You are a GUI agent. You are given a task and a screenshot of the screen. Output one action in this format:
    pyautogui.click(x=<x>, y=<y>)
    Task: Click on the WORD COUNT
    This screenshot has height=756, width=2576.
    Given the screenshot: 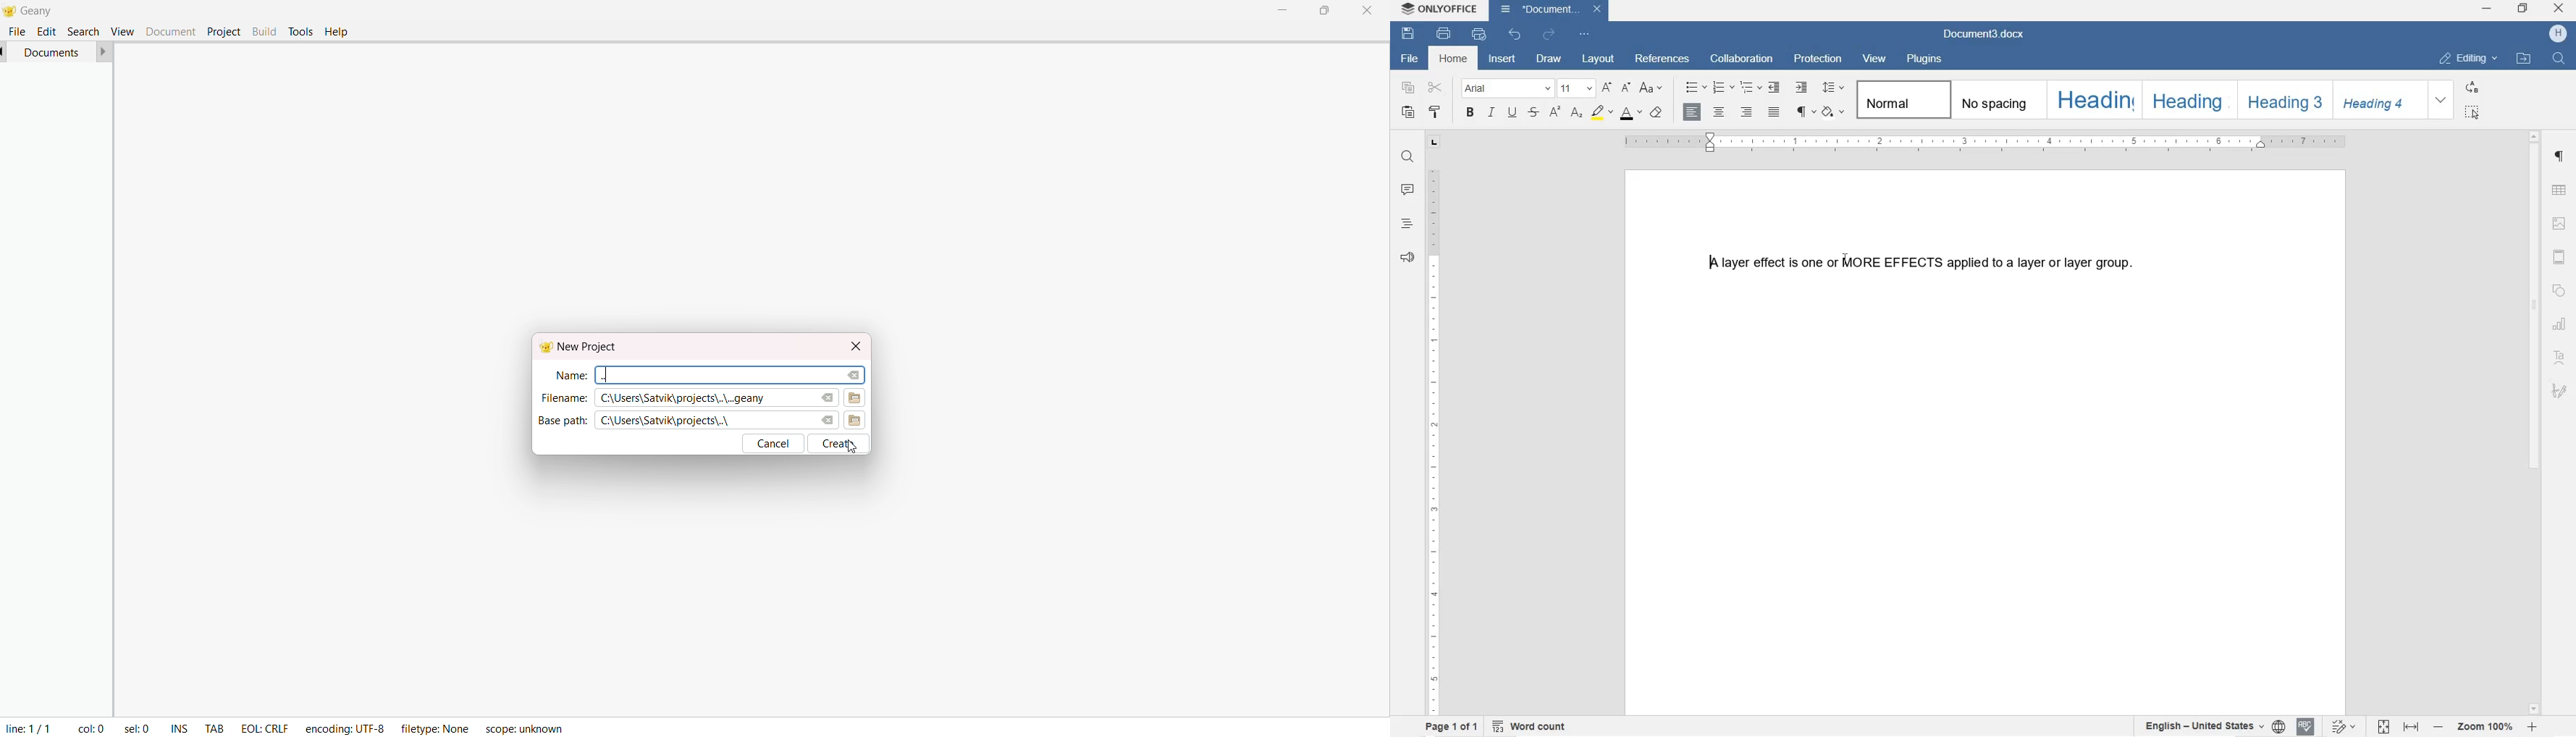 What is the action you would take?
    pyautogui.click(x=1529, y=726)
    